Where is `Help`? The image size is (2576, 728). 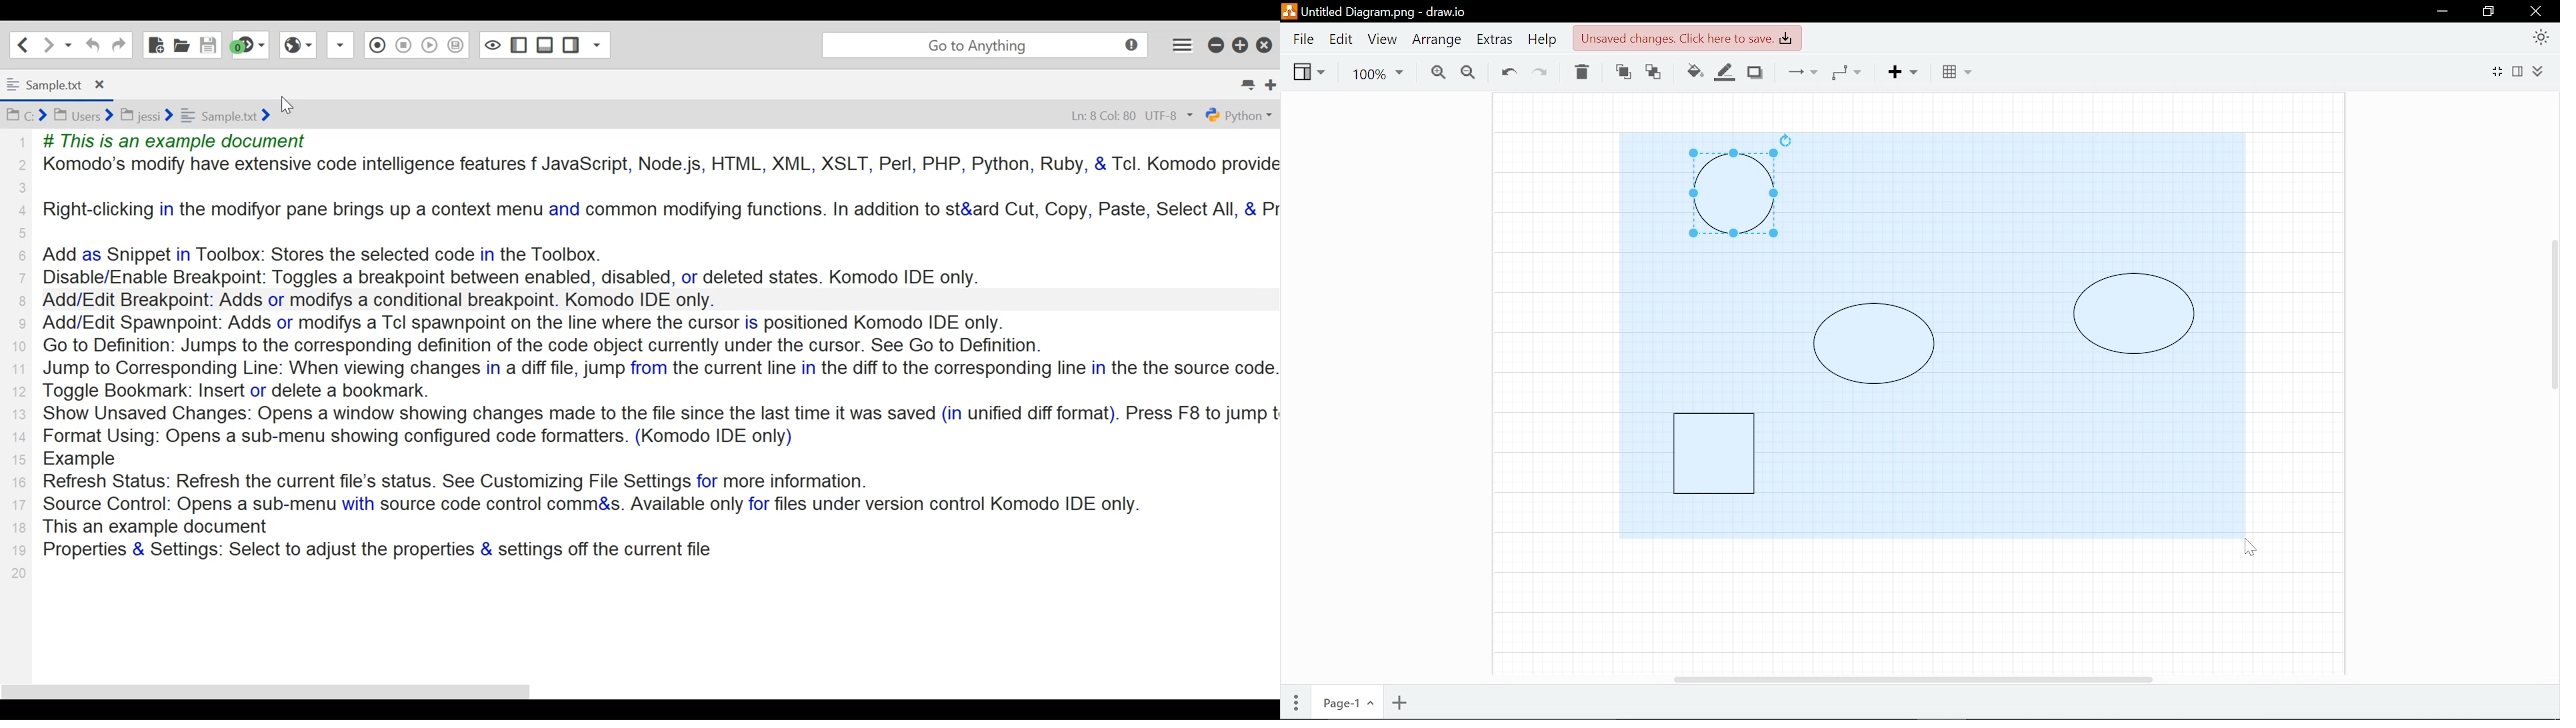 Help is located at coordinates (1541, 39).